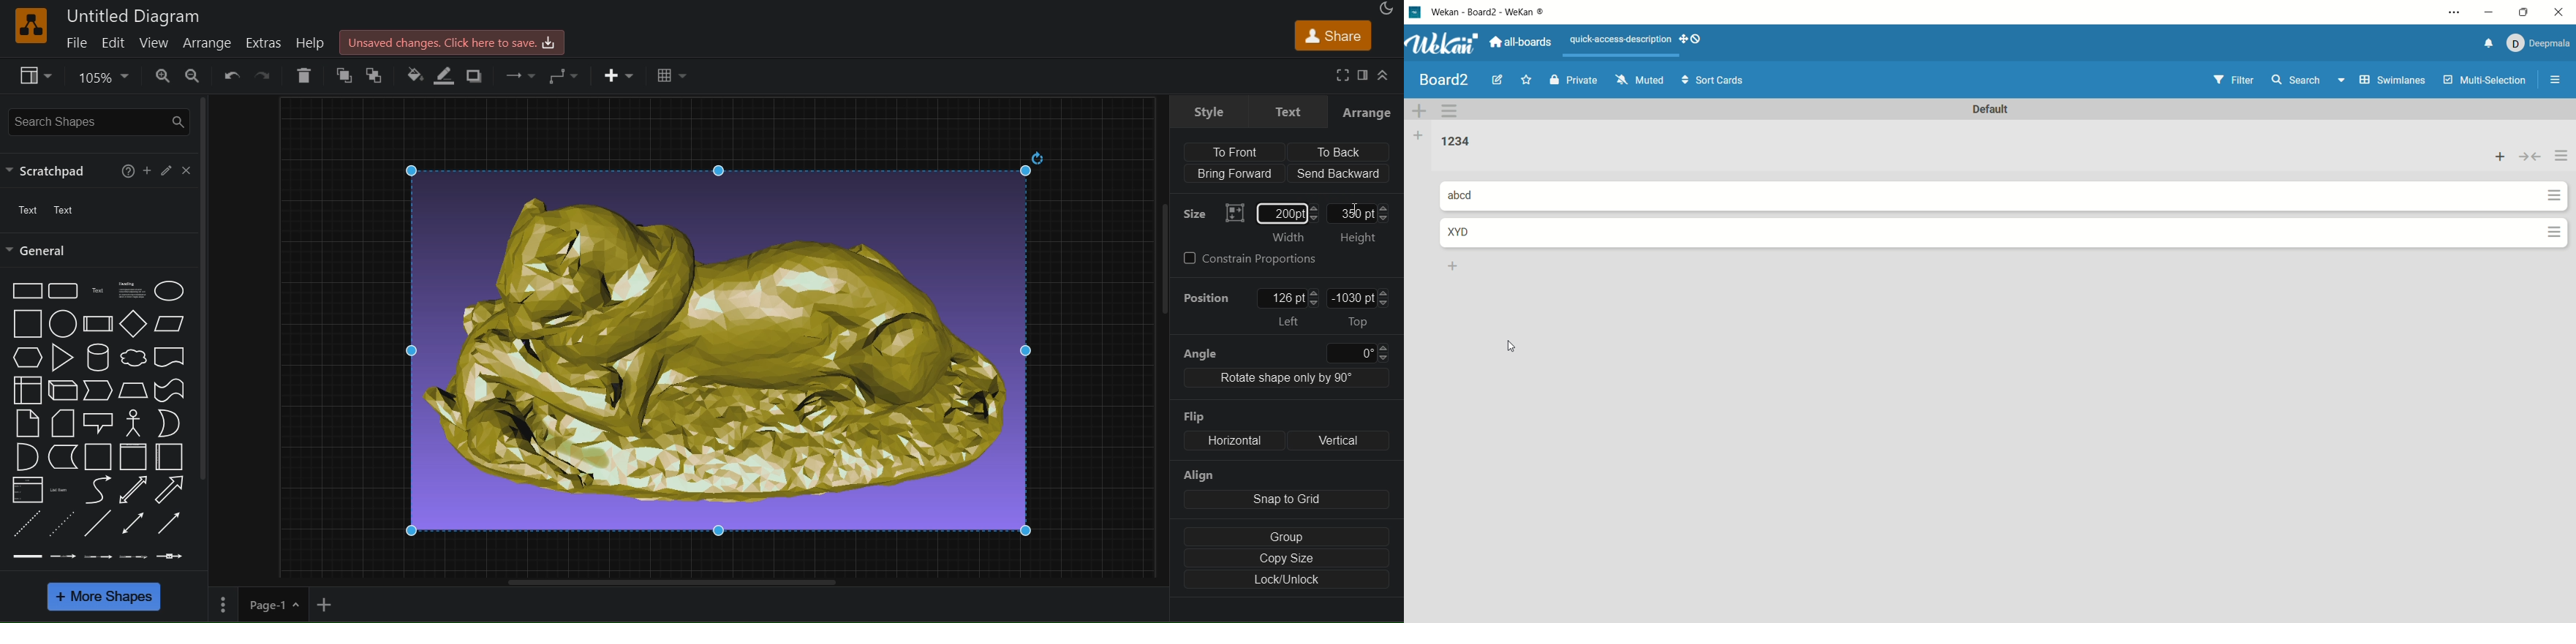 The width and height of the screenshot is (2576, 644). I want to click on help, so click(313, 42).